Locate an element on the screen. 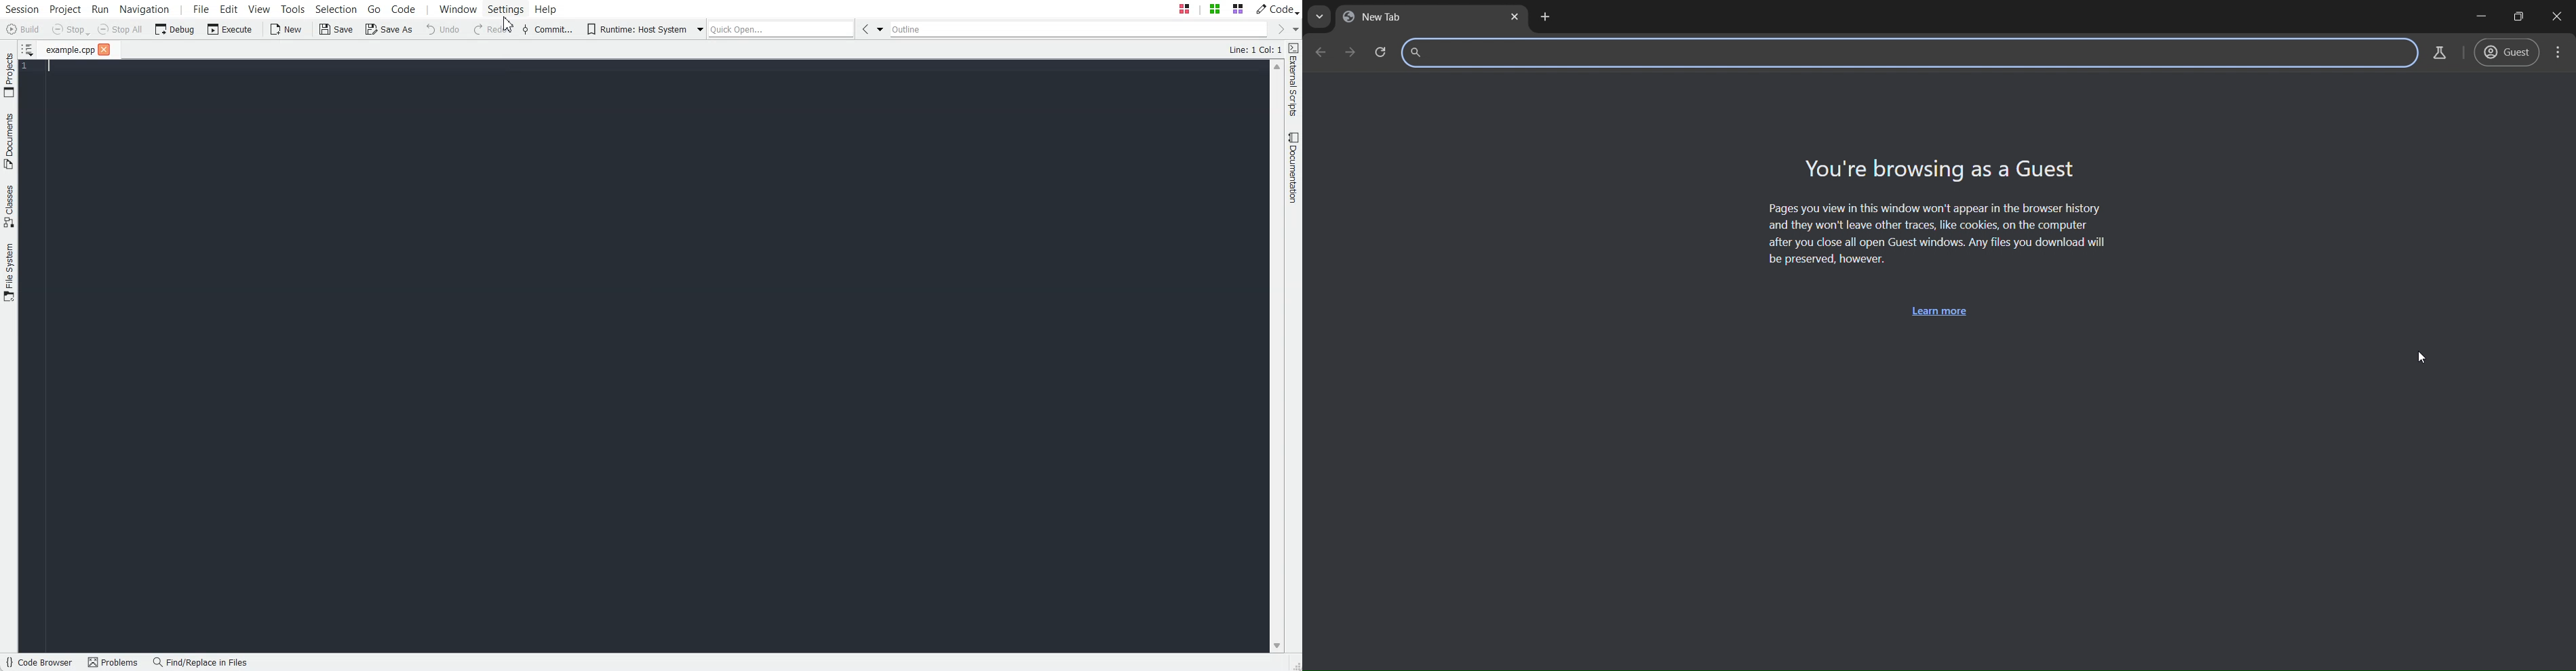  close is located at coordinates (2561, 17).